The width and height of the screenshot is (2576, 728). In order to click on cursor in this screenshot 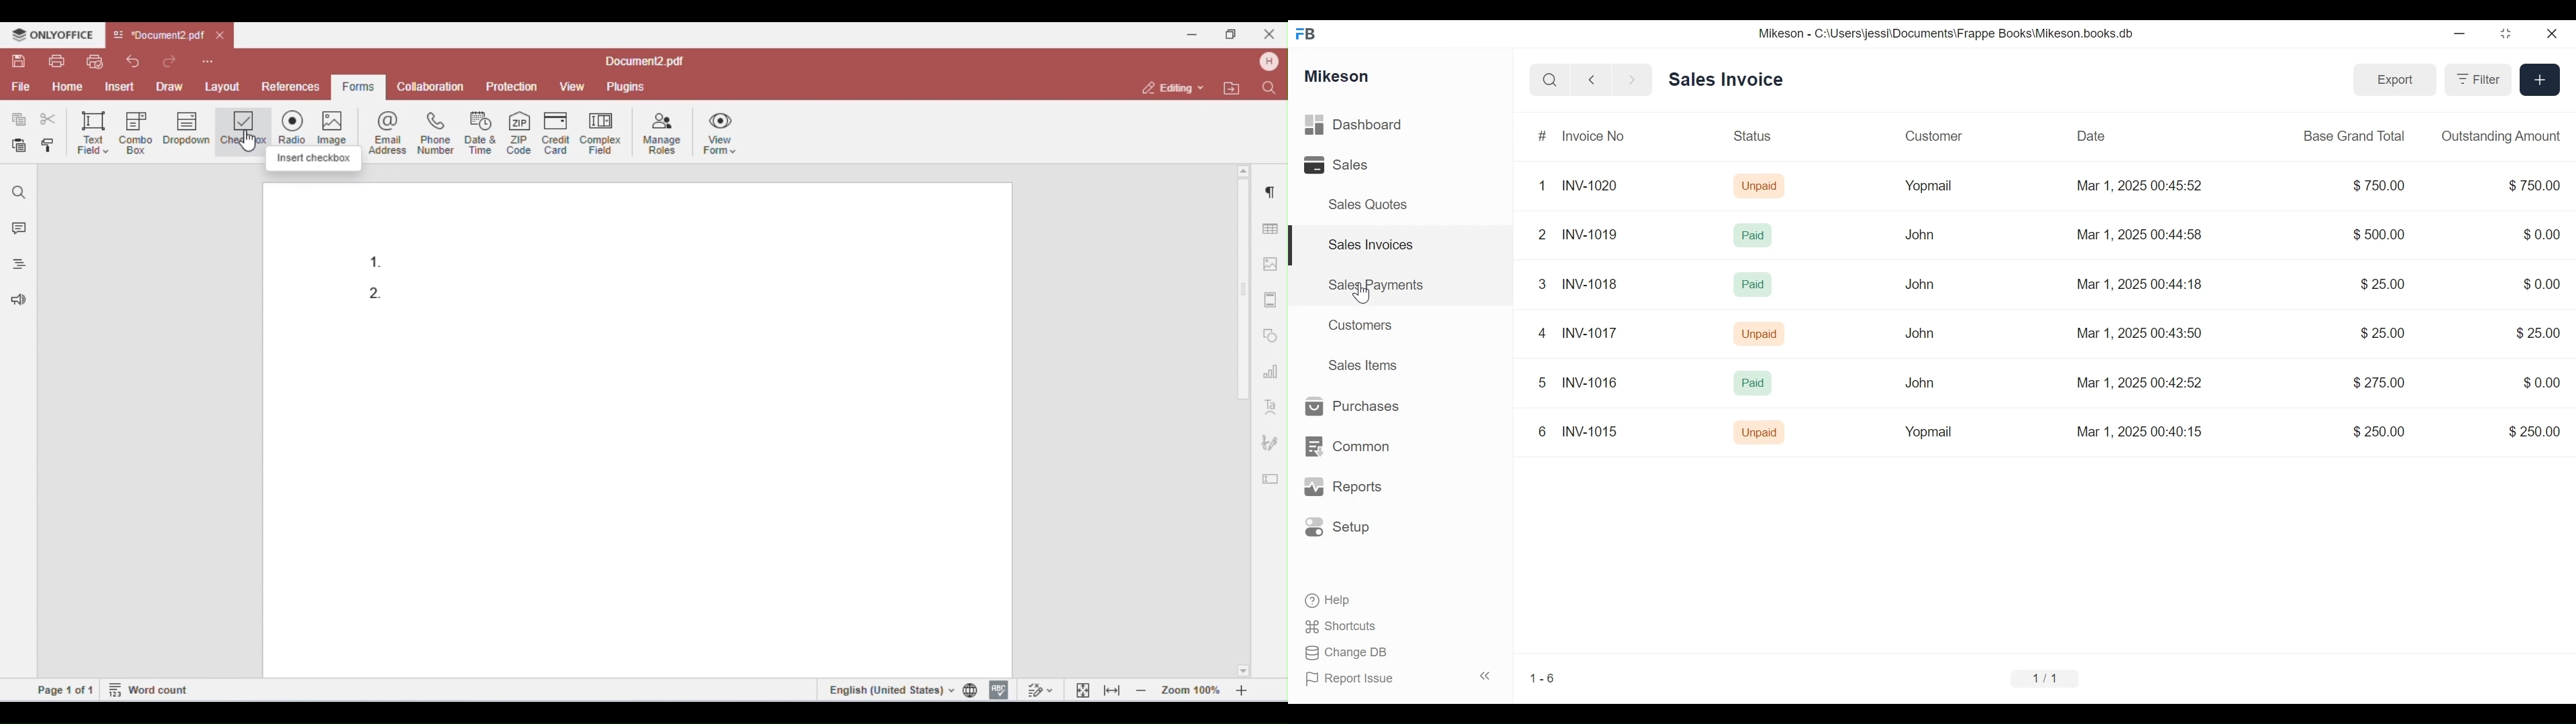, I will do `click(1362, 292)`.